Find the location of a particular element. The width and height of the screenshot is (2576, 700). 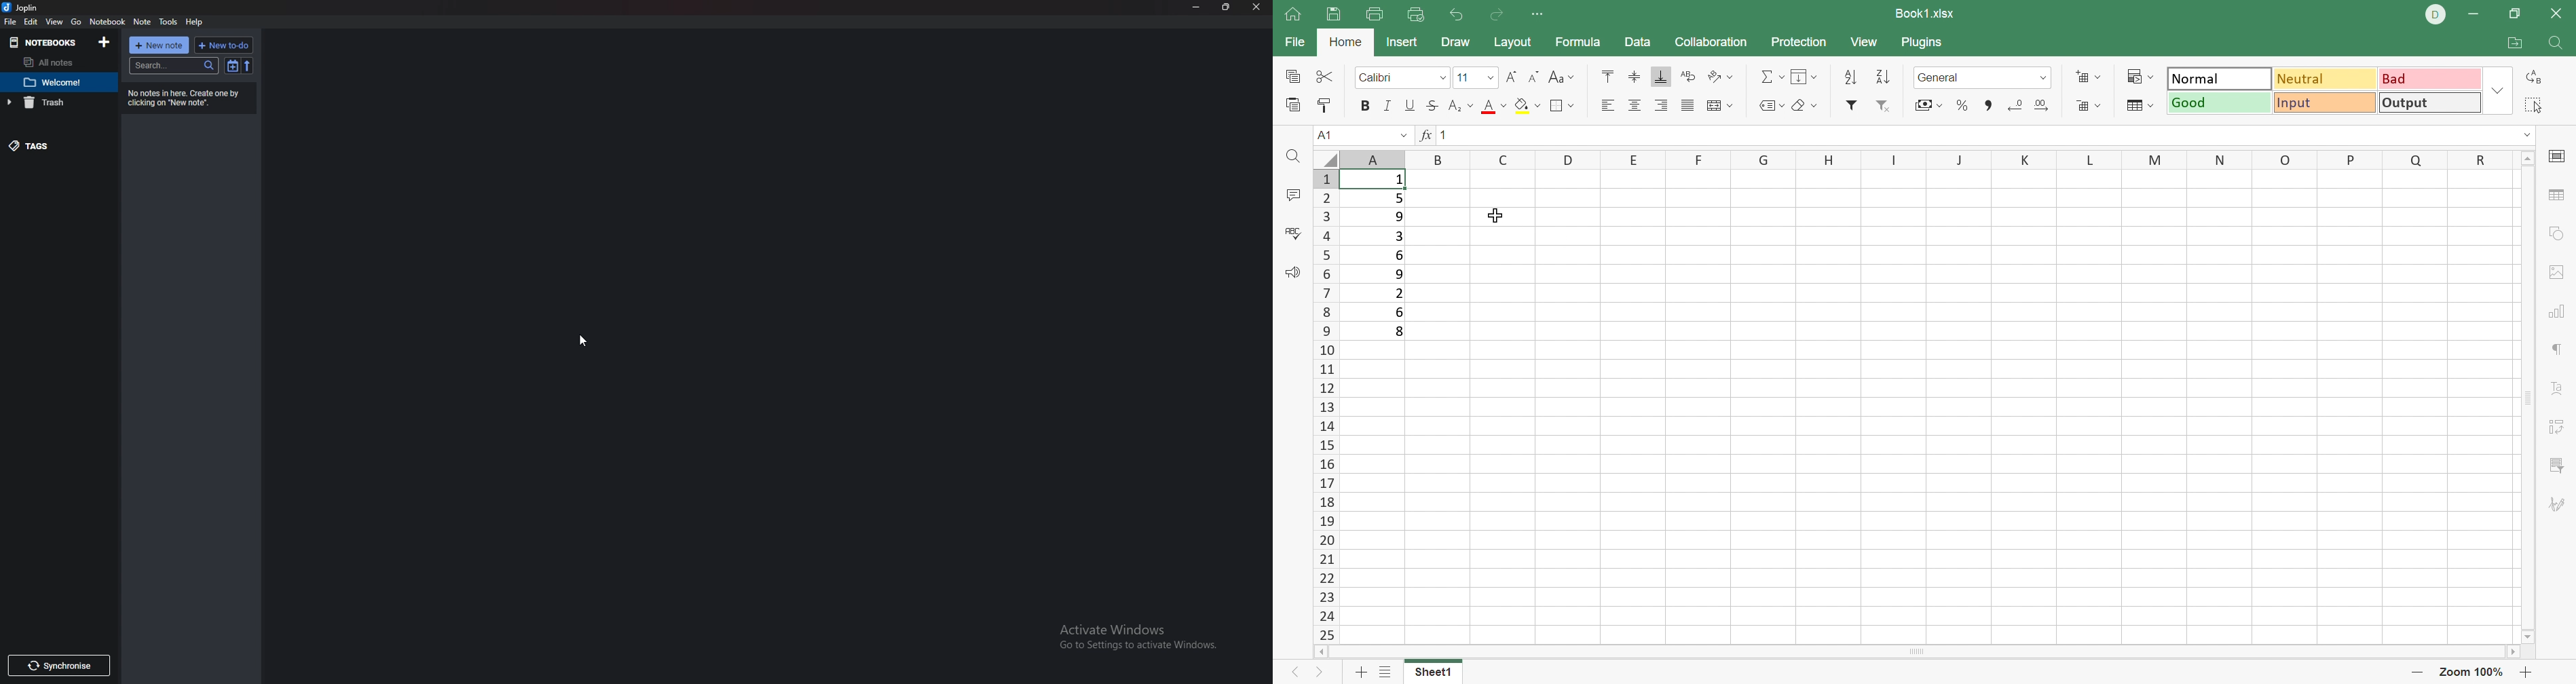

Table settings is located at coordinates (2558, 195).